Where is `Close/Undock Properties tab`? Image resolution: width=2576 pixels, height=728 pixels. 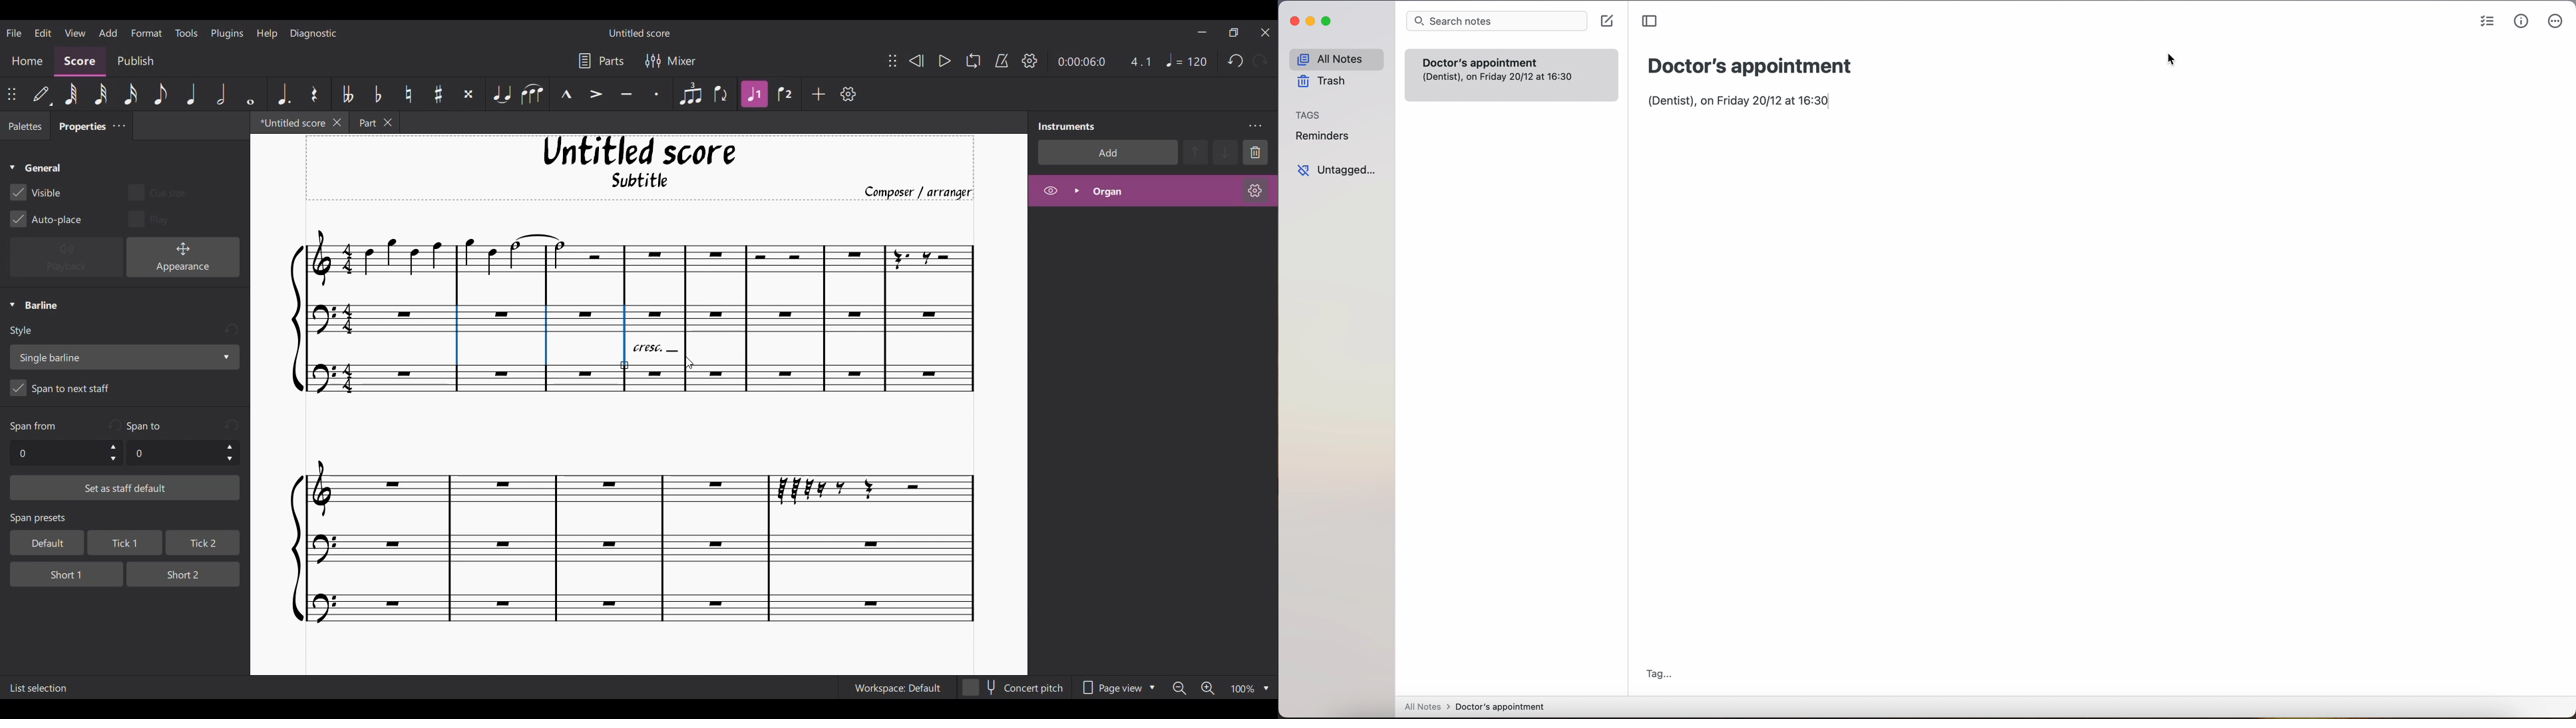 Close/Undock Properties tab is located at coordinates (118, 126).